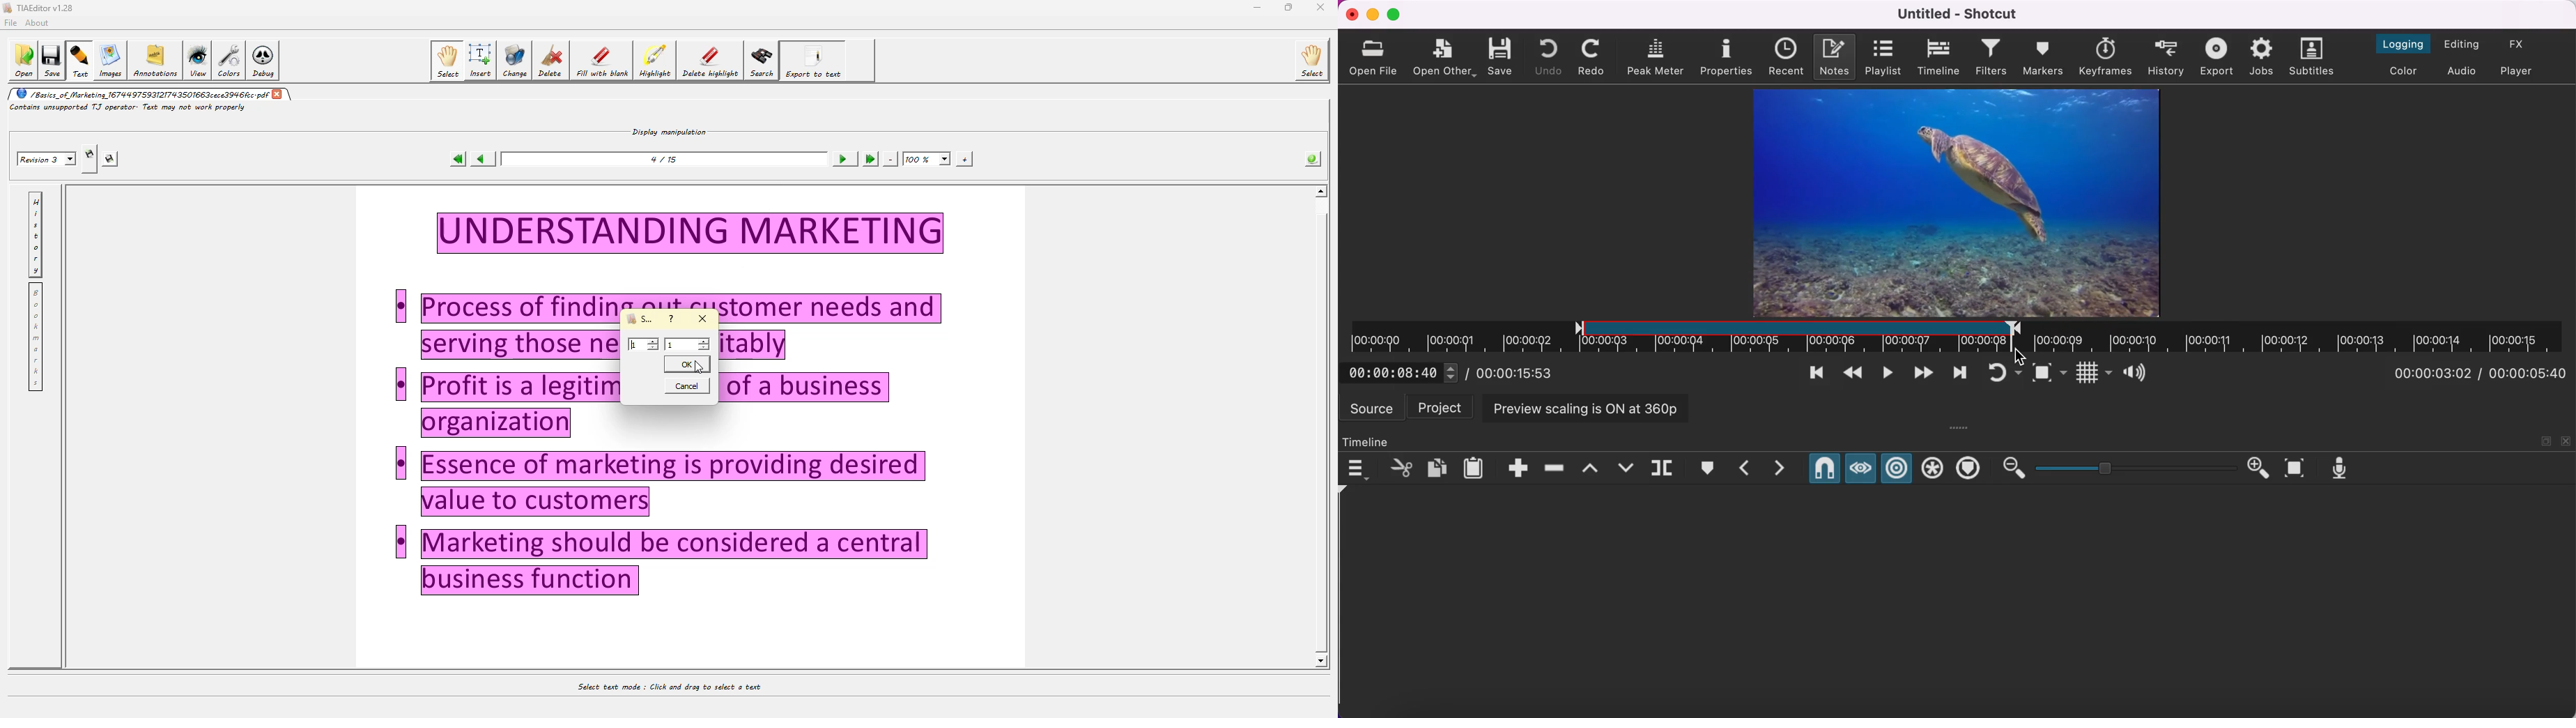 The image size is (2576, 728). I want to click on save, so click(1503, 54).